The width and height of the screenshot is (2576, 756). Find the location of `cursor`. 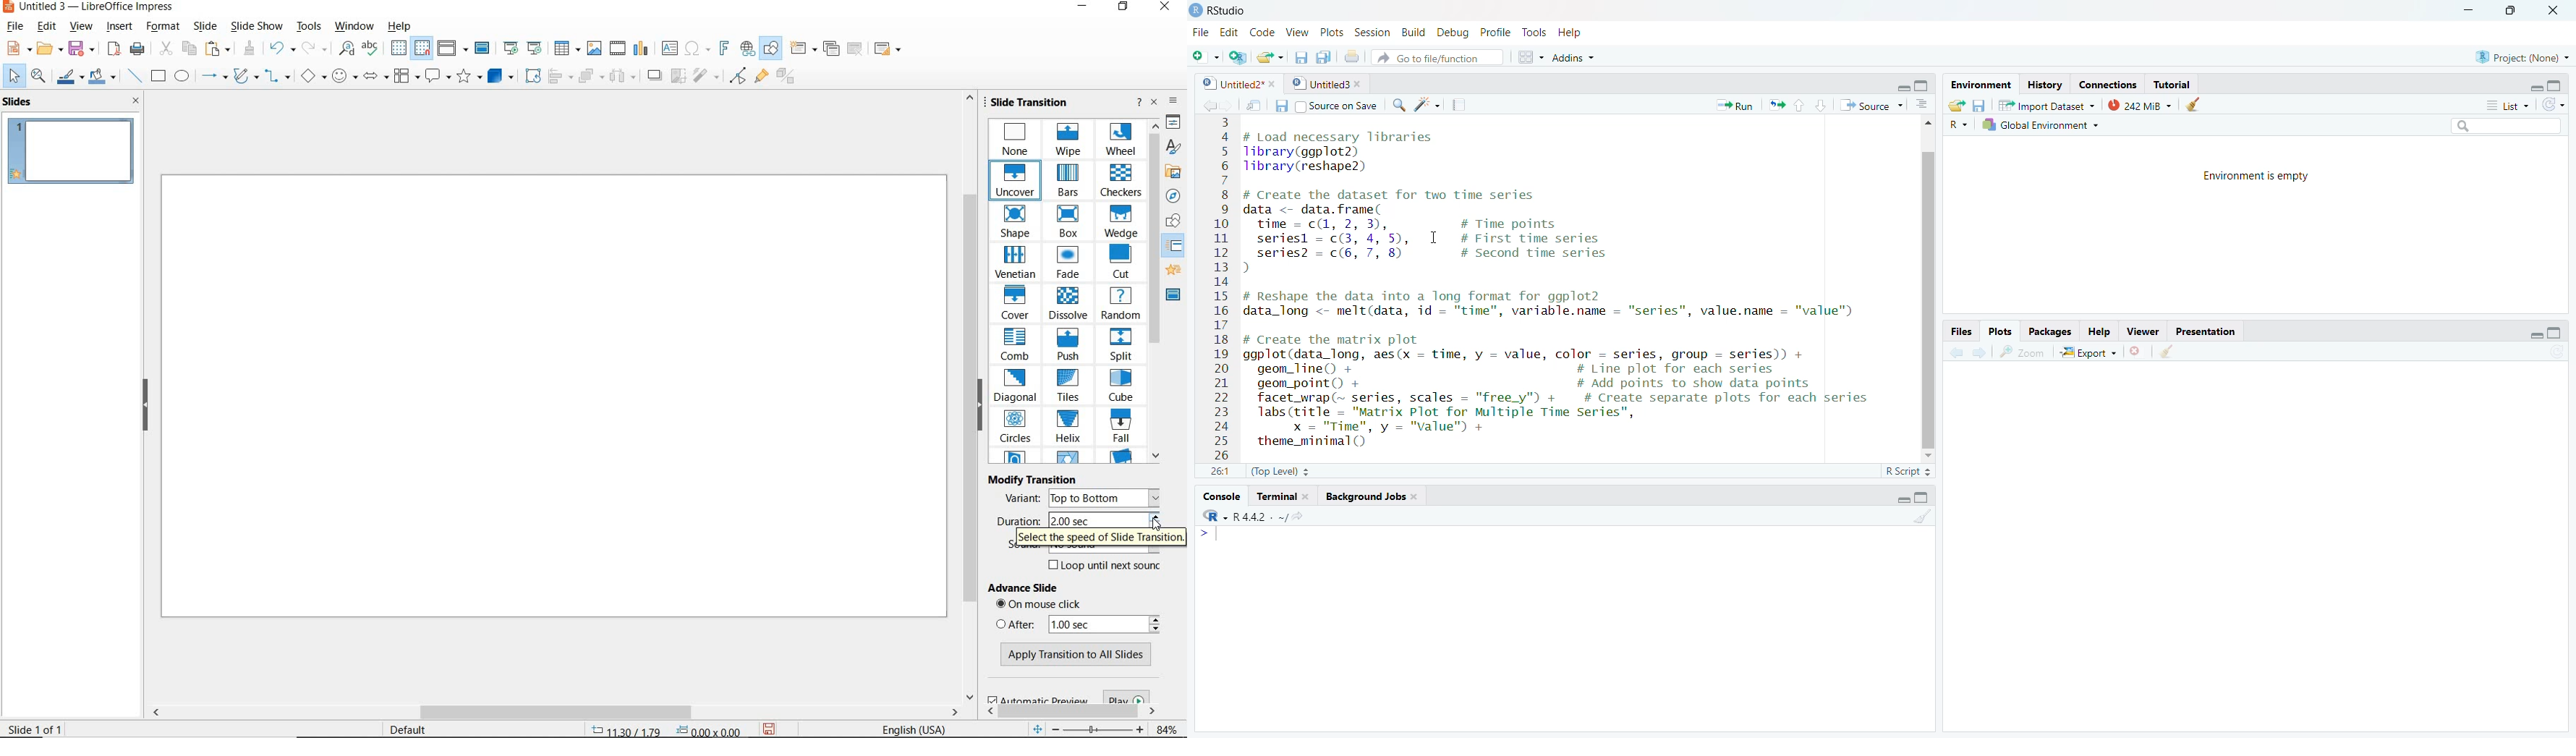

cursor is located at coordinates (1433, 237).